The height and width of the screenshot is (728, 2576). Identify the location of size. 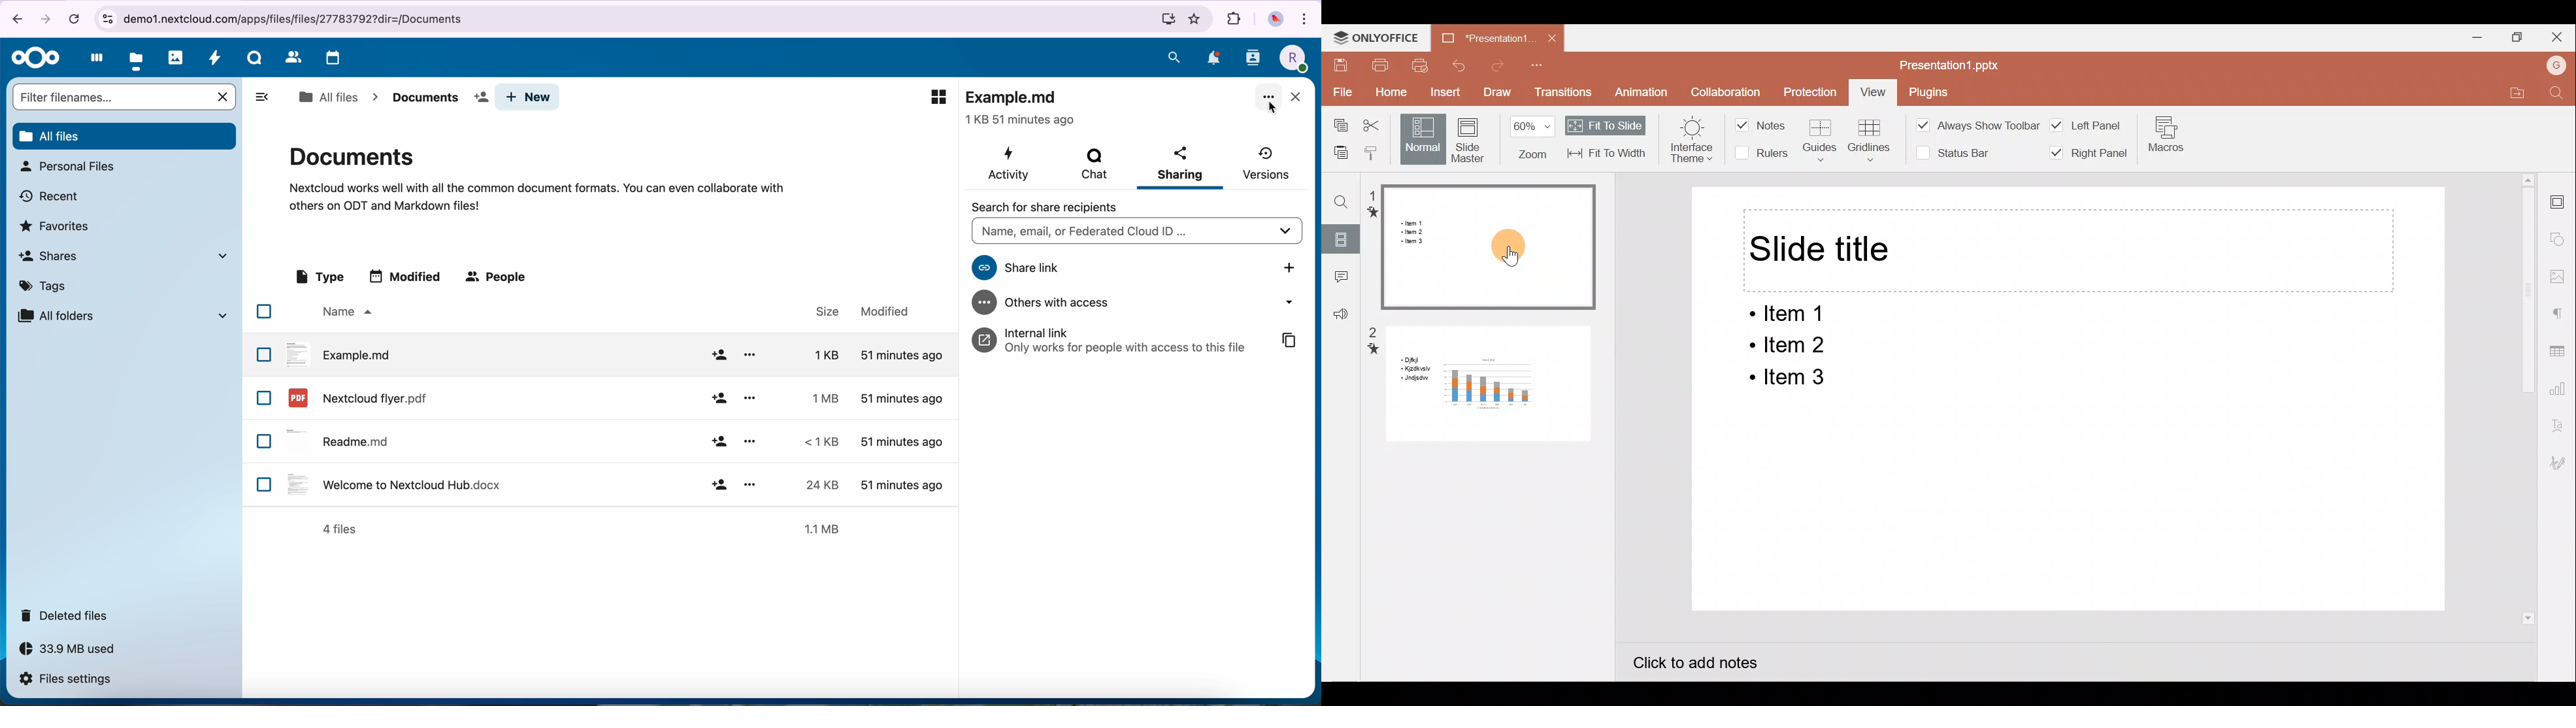
(821, 397).